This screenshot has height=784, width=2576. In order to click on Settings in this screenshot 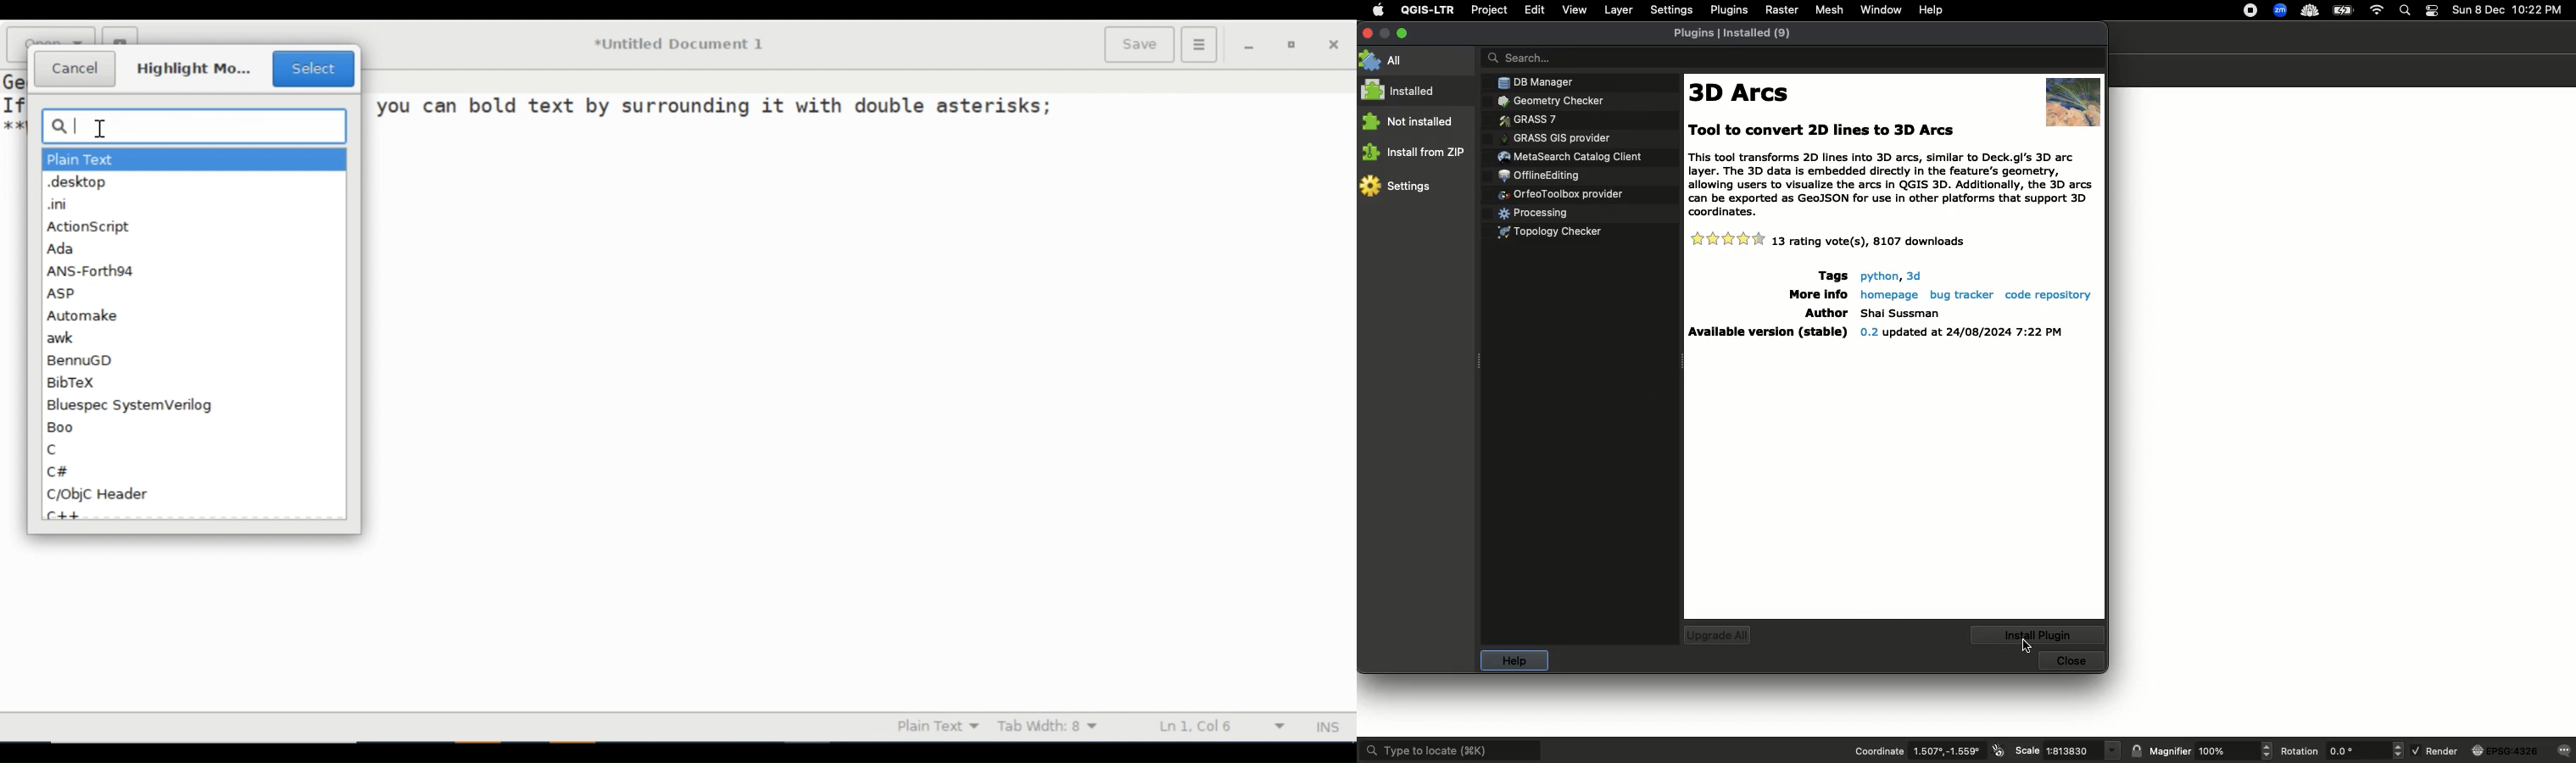, I will do `click(1397, 185)`.